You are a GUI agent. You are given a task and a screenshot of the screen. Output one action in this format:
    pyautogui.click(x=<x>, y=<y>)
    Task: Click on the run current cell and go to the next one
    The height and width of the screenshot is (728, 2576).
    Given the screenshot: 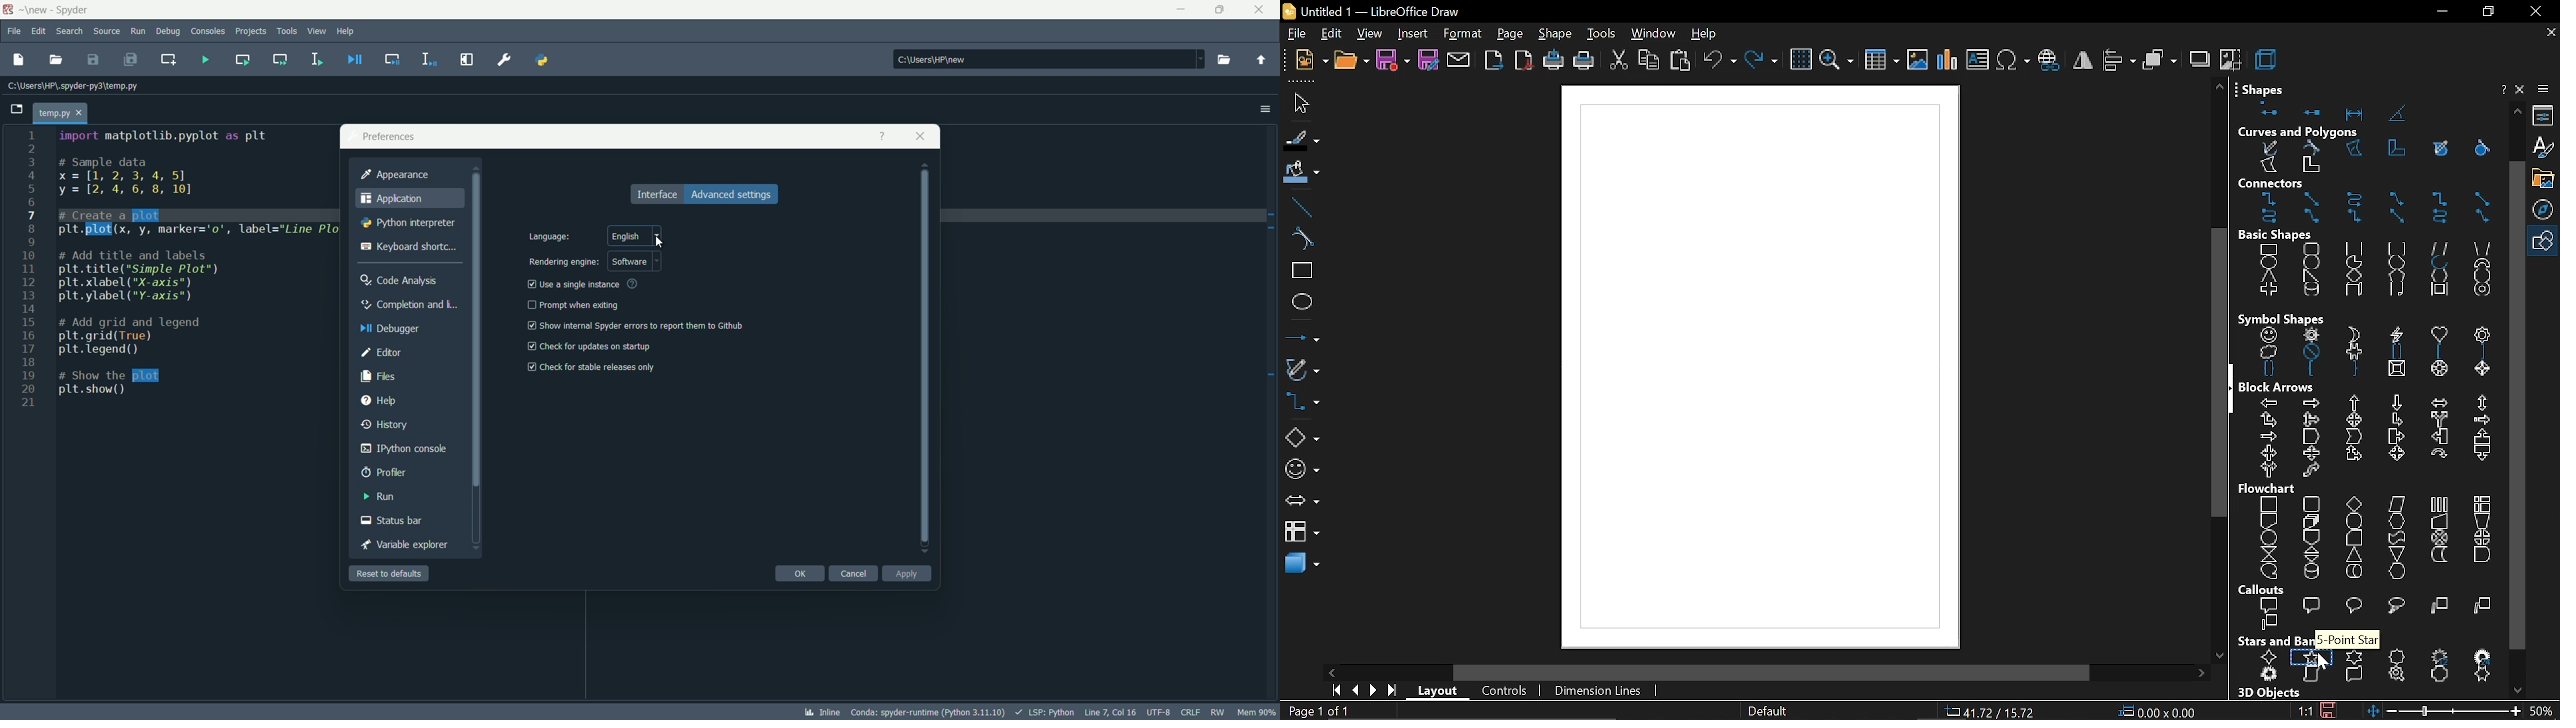 What is the action you would take?
    pyautogui.click(x=279, y=59)
    